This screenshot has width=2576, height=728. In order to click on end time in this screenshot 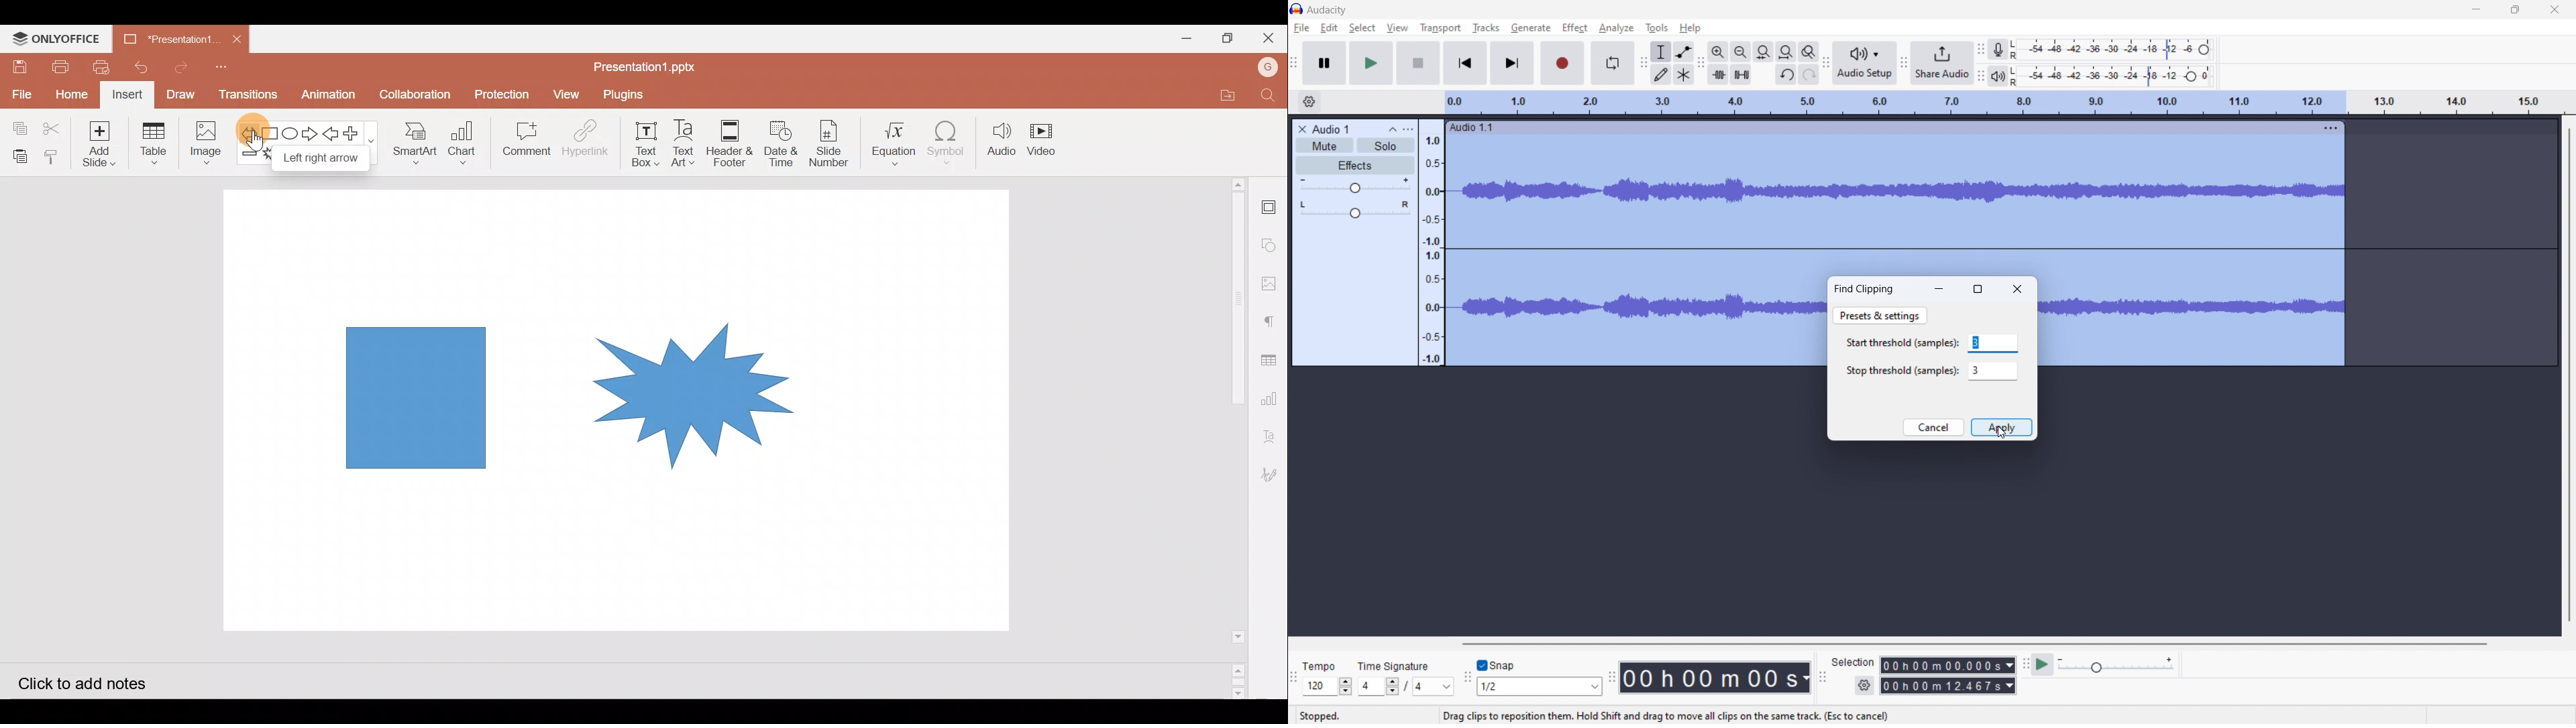, I will do `click(1947, 685)`.